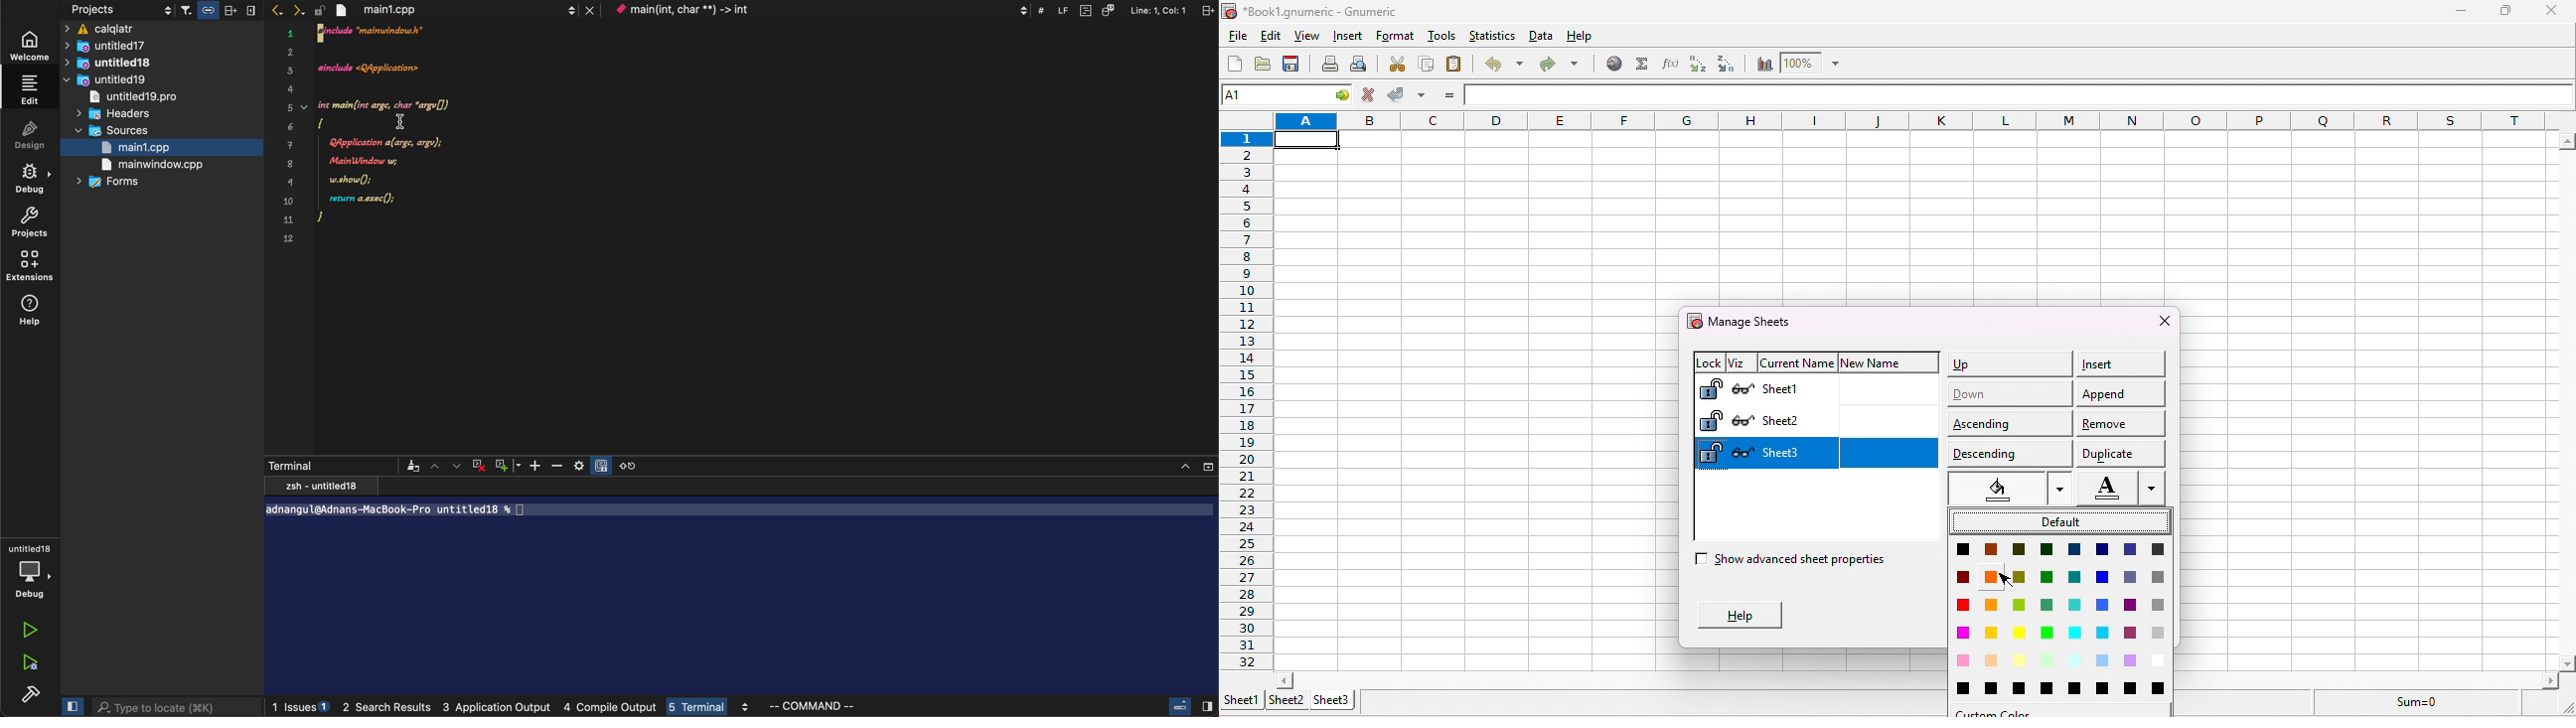  I want to click on help, so click(1743, 615).